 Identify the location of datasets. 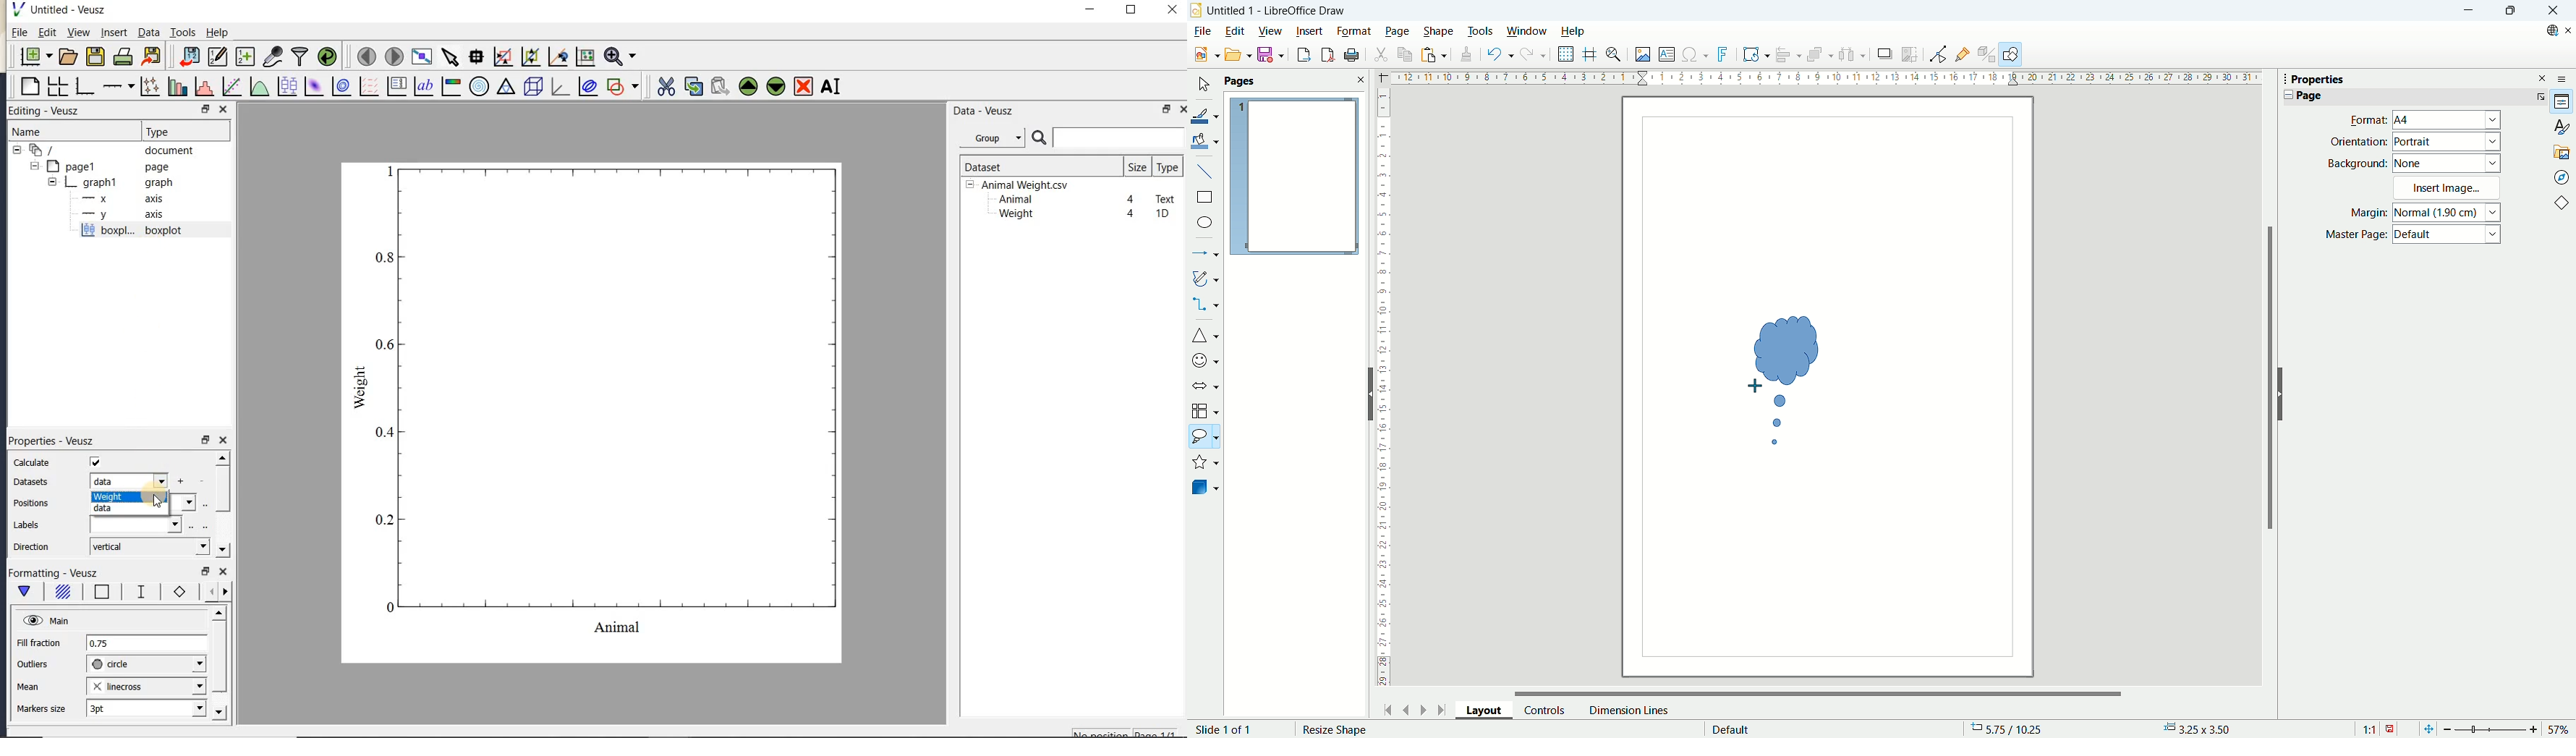
(30, 483).